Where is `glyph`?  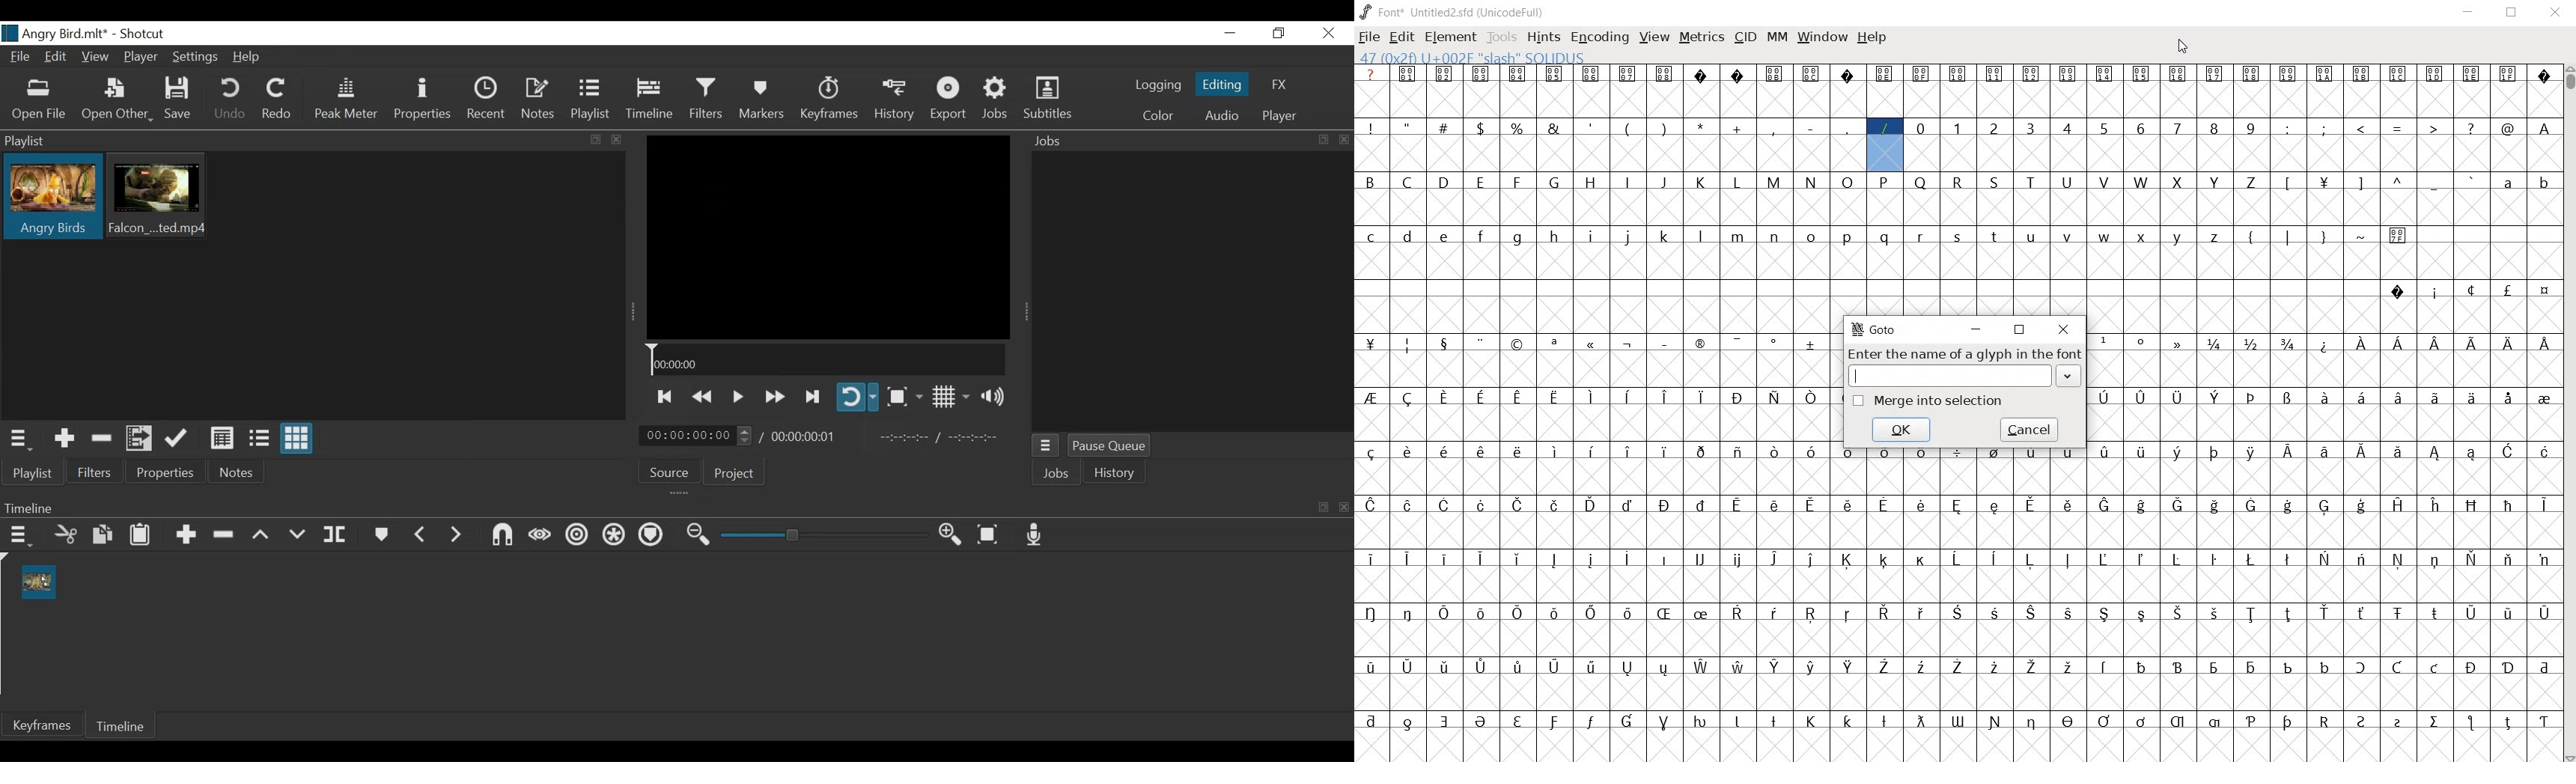
glyph is located at coordinates (2471, 344).